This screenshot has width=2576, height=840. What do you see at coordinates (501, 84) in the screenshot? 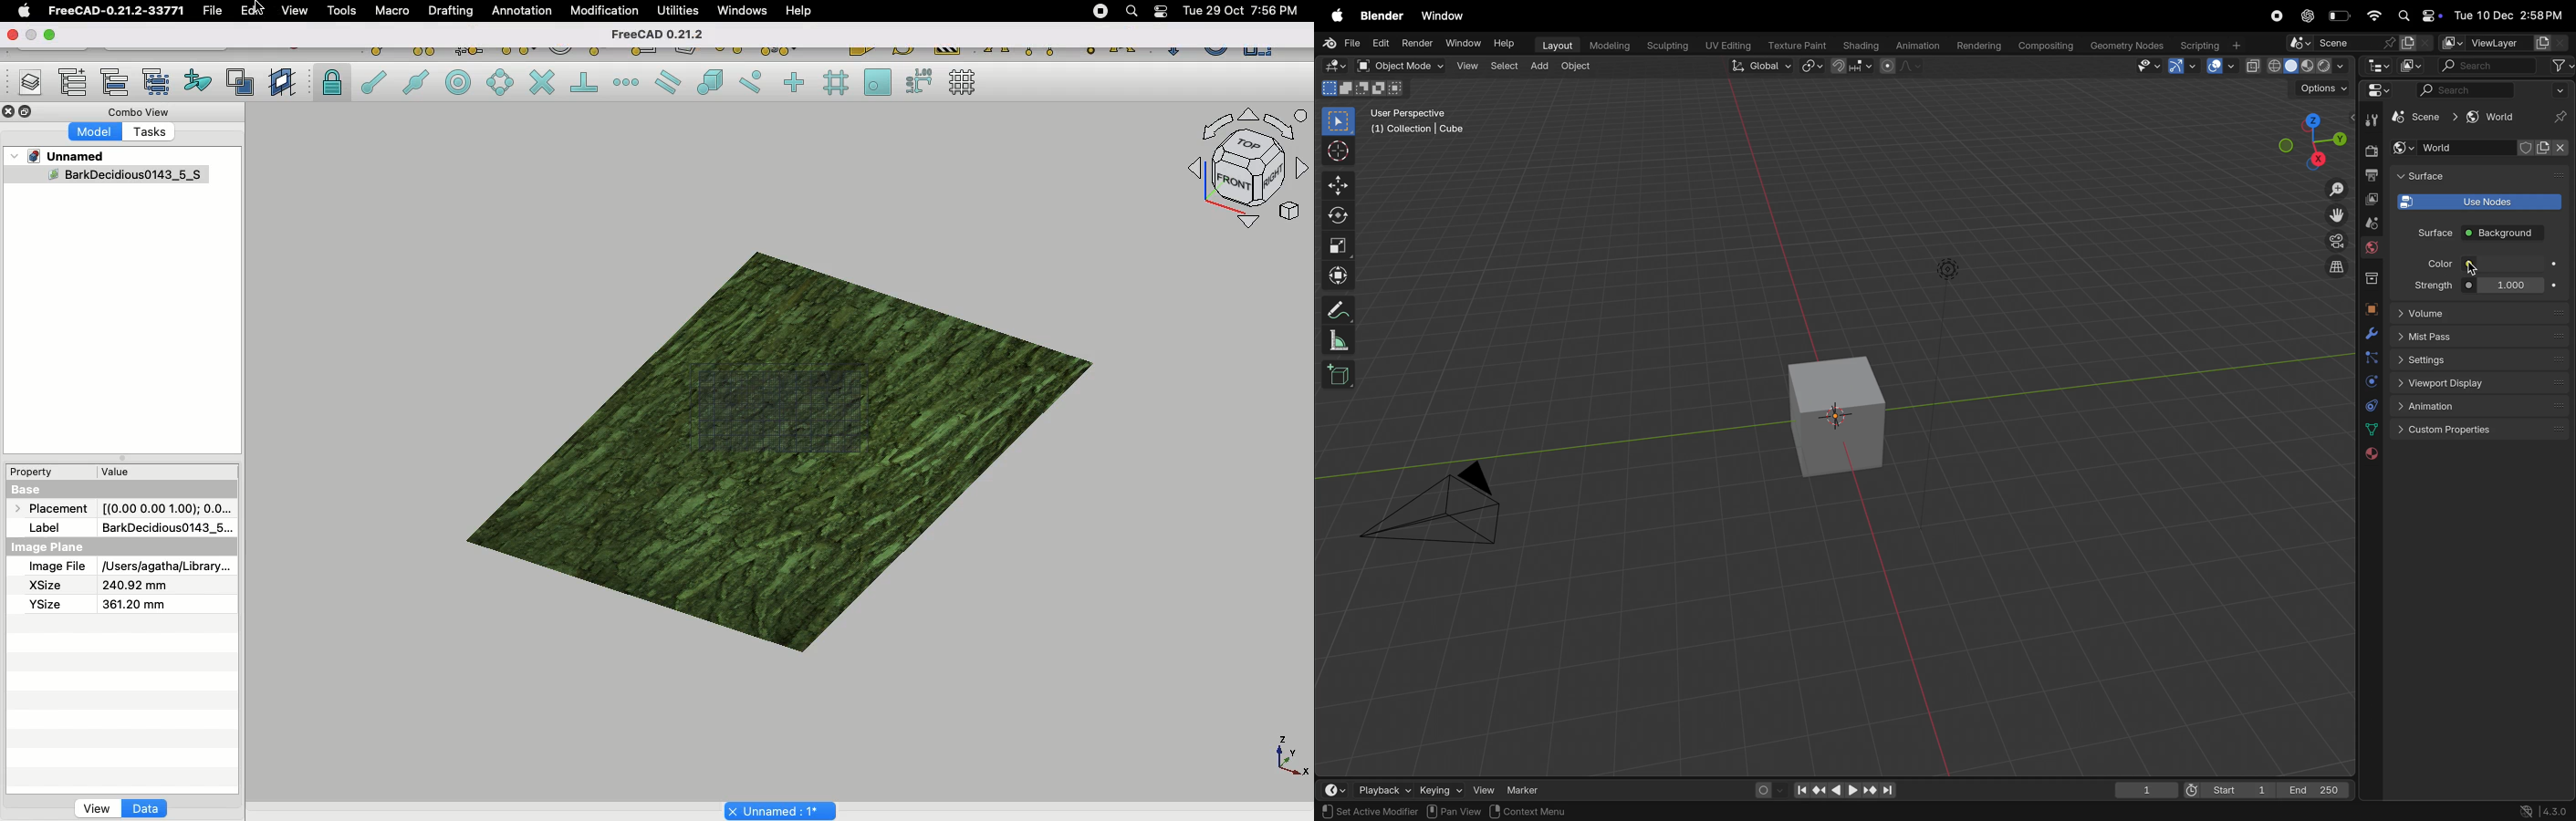
I see `Snap angle` at bounding box center [501, 84].